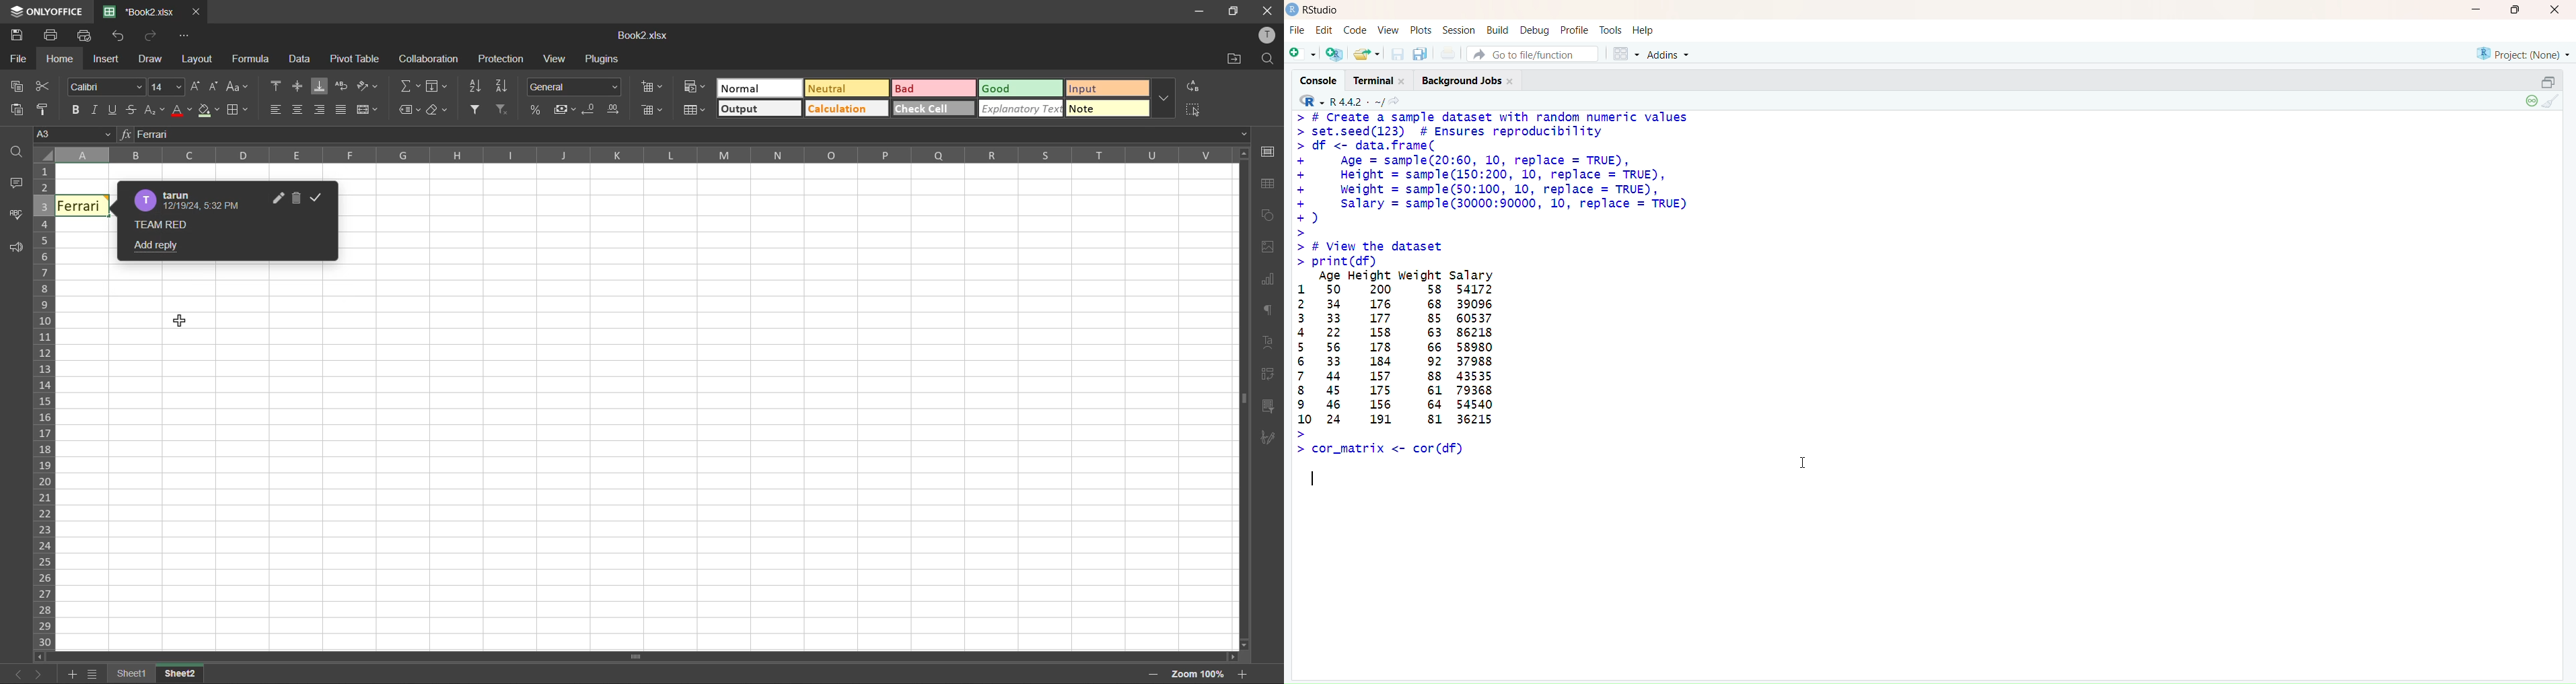 This screenshot has width=2576, height=700. I want to click on sheet list, so click(91, 675).